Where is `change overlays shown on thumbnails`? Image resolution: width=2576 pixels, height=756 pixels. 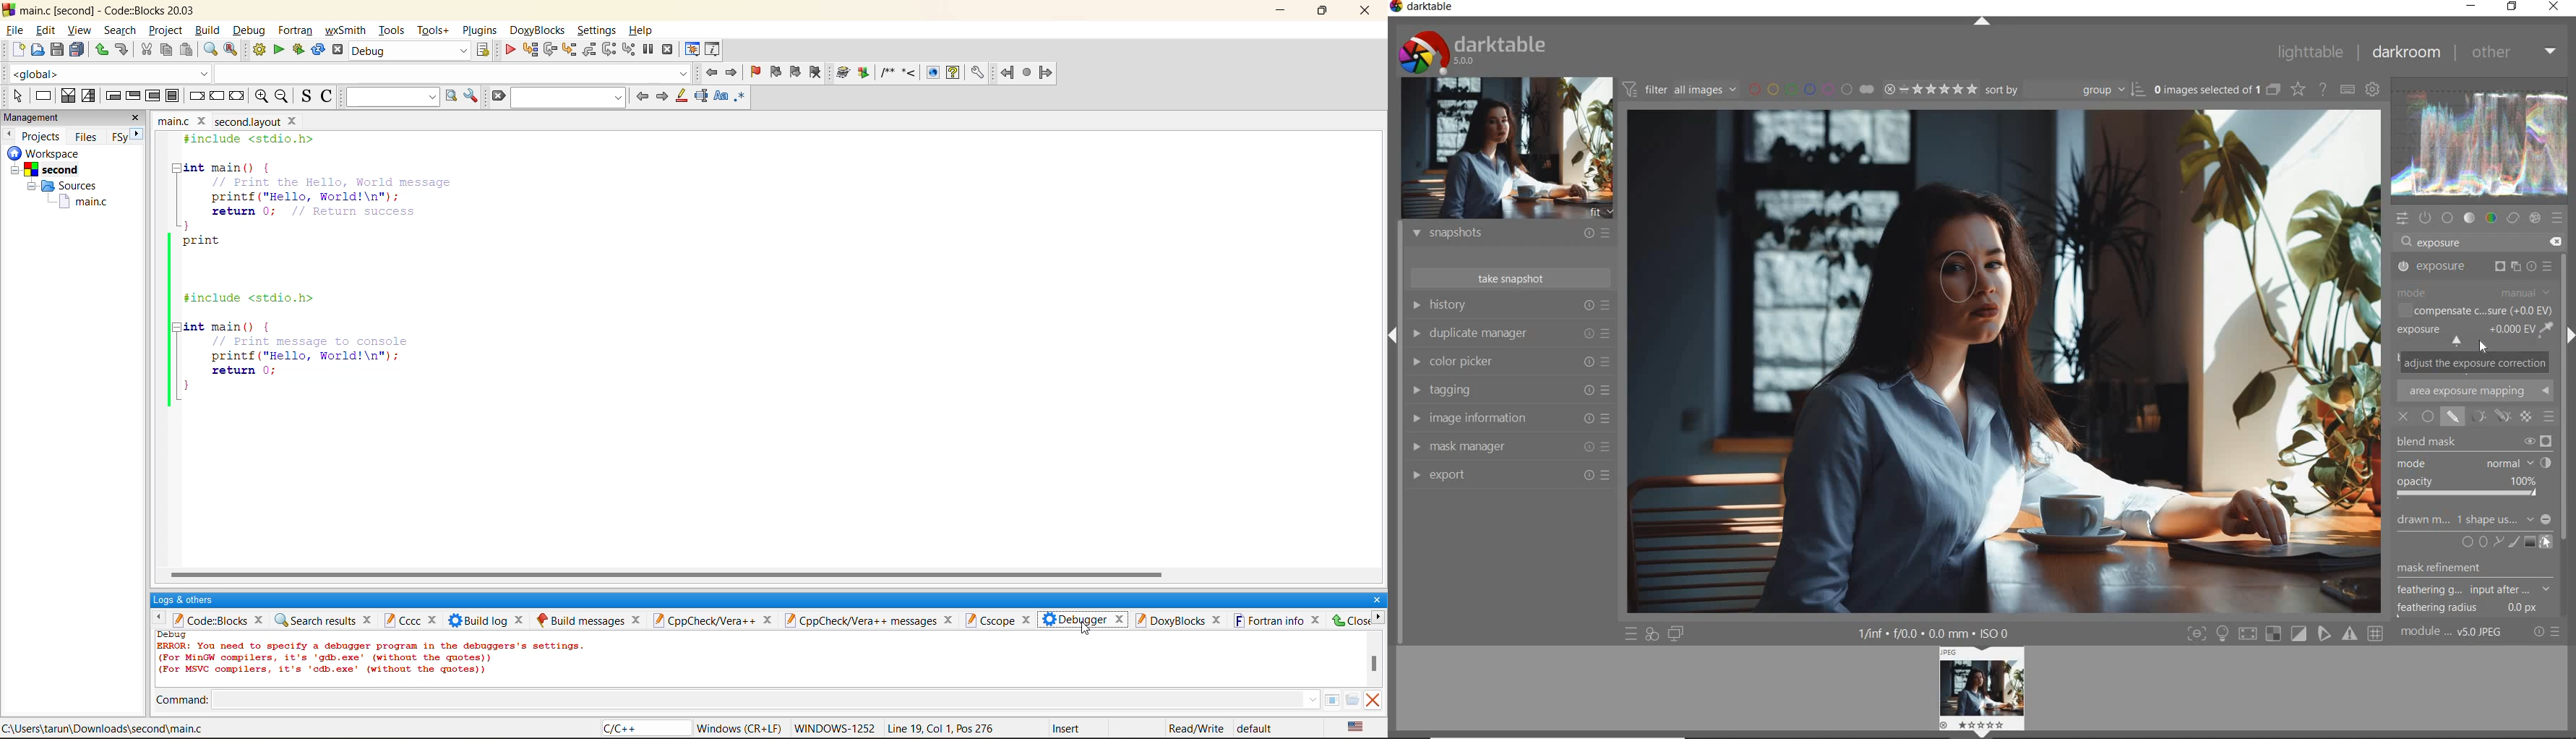
change overlays shown on thumbnails is located at coordinates (2298, 88).